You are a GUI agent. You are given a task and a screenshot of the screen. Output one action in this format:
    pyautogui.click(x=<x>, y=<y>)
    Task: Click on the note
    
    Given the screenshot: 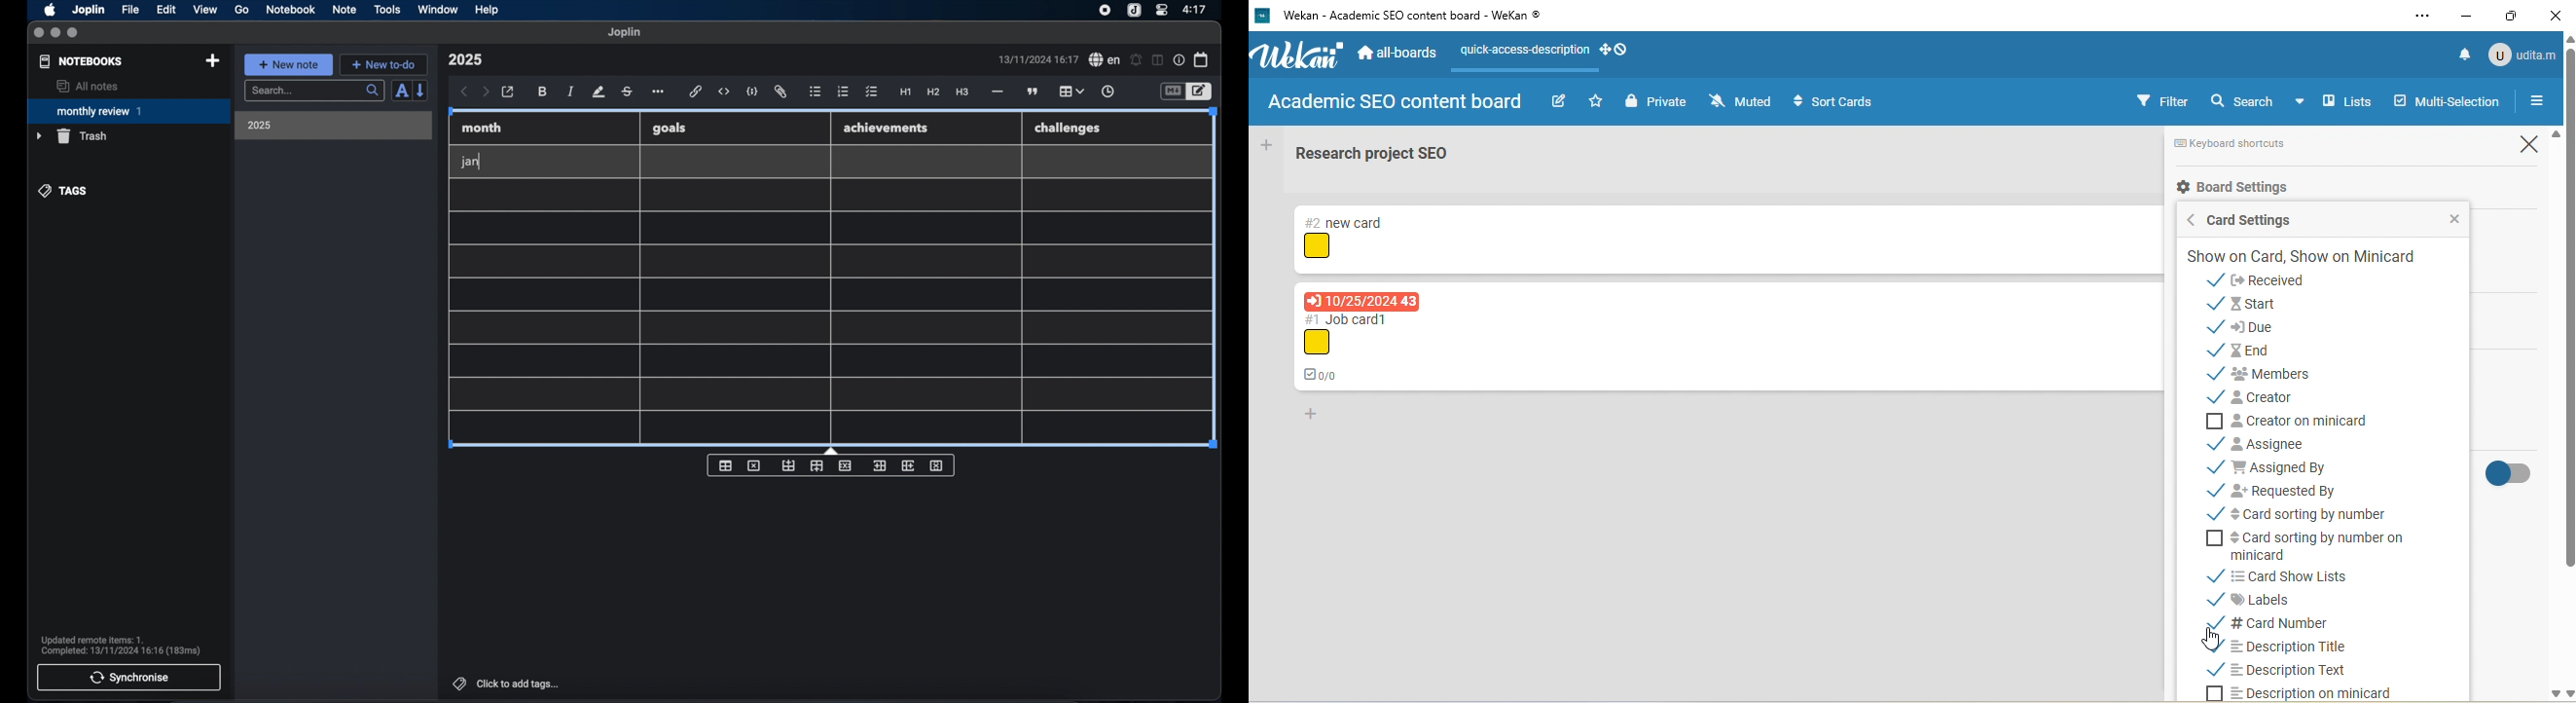 What is the action you would take?
    pyautogui.click(x=345, y=9)
    